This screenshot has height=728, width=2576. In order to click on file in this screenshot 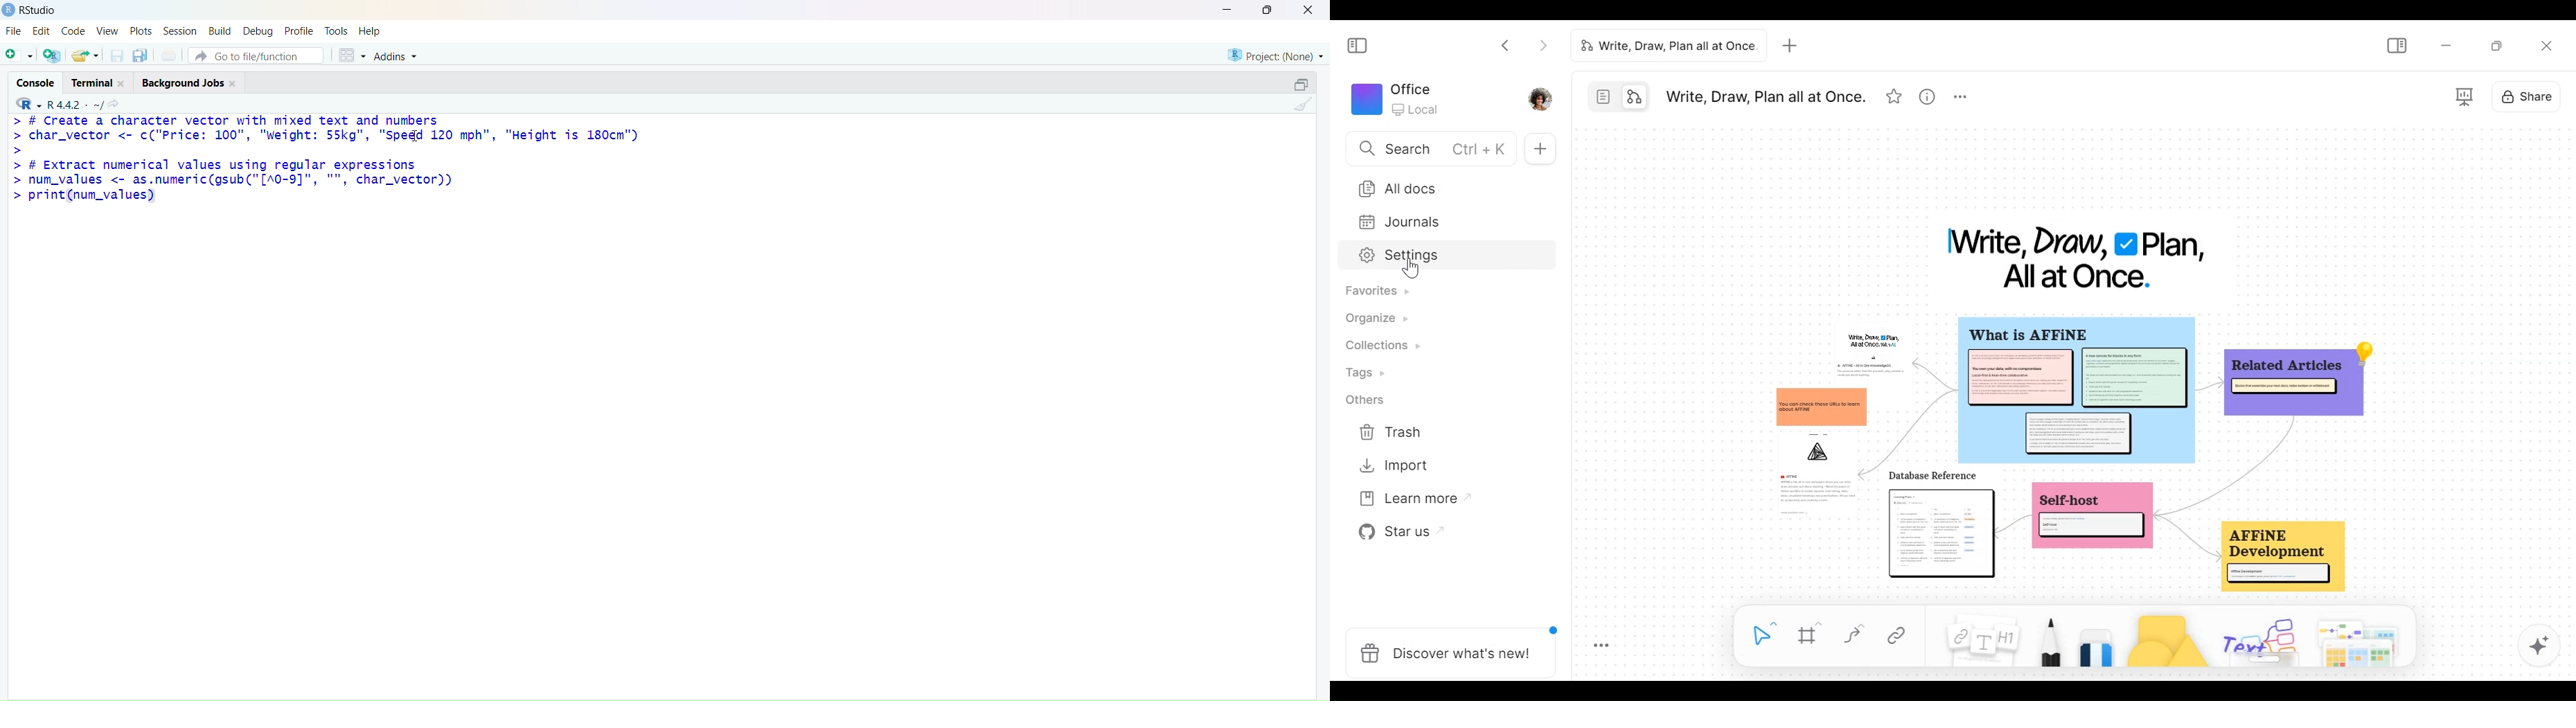, I will do `click(14, 30)`.